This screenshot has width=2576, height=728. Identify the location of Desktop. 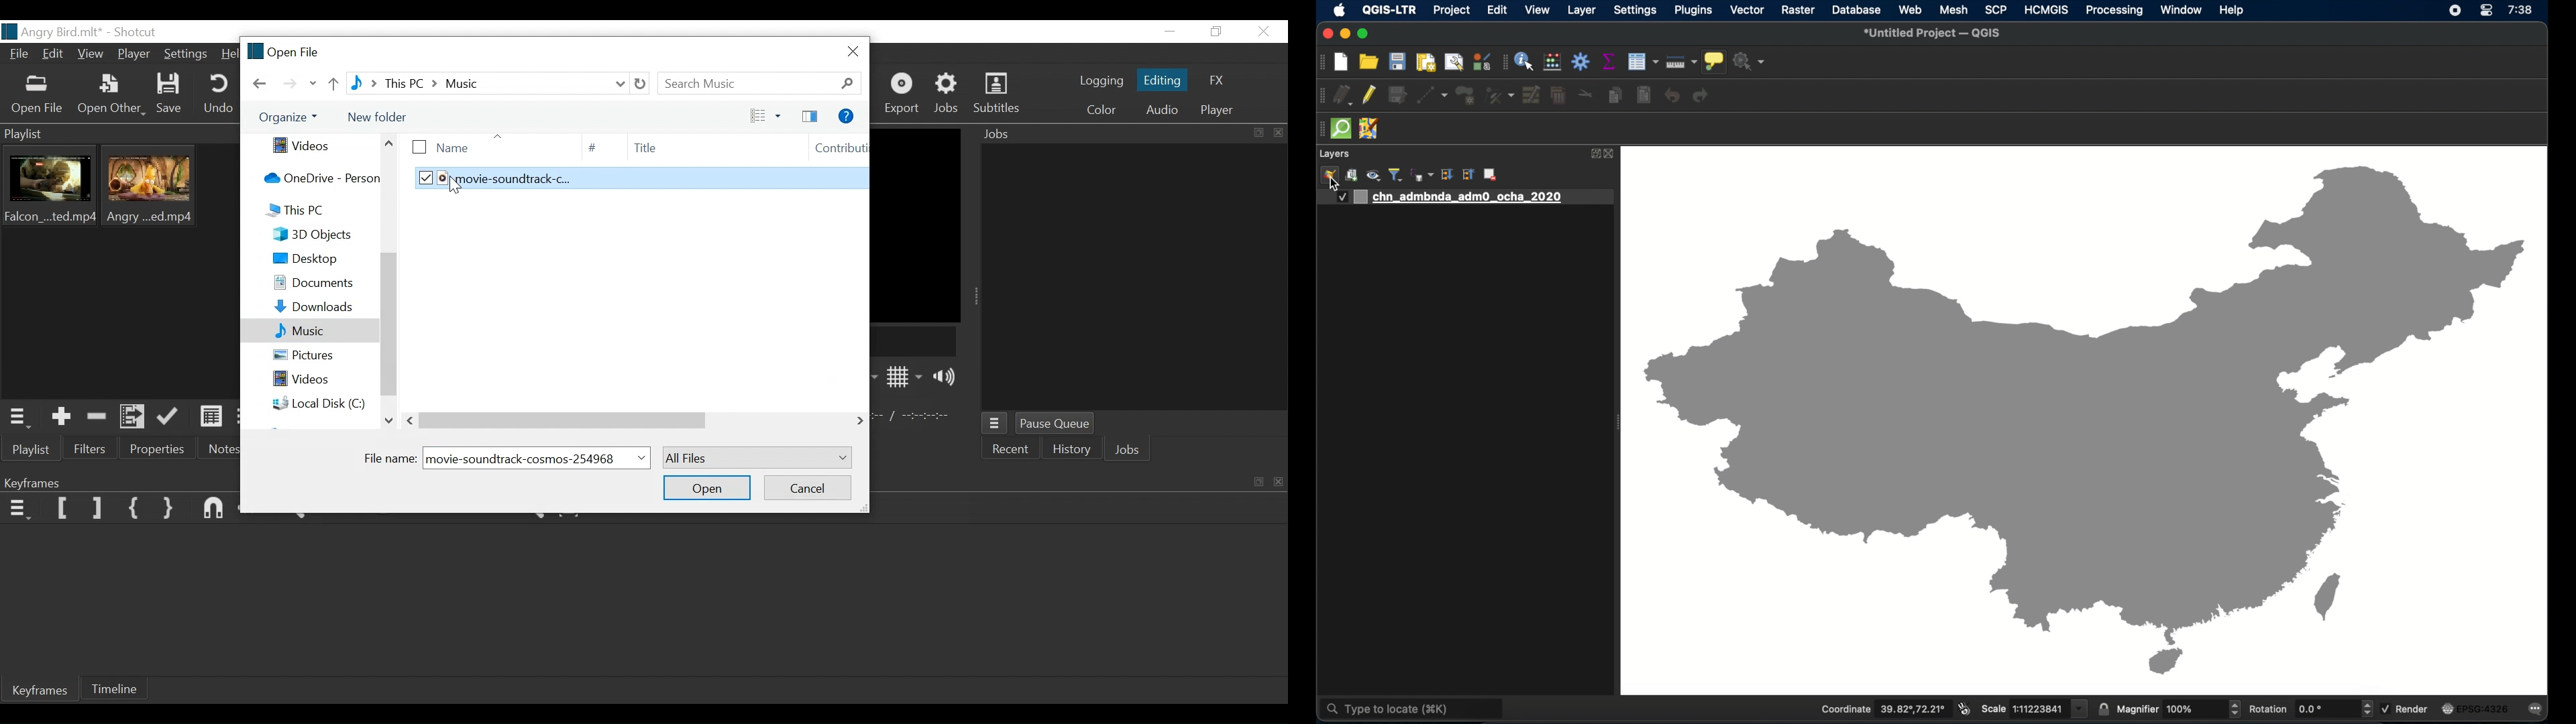
(307, 258).